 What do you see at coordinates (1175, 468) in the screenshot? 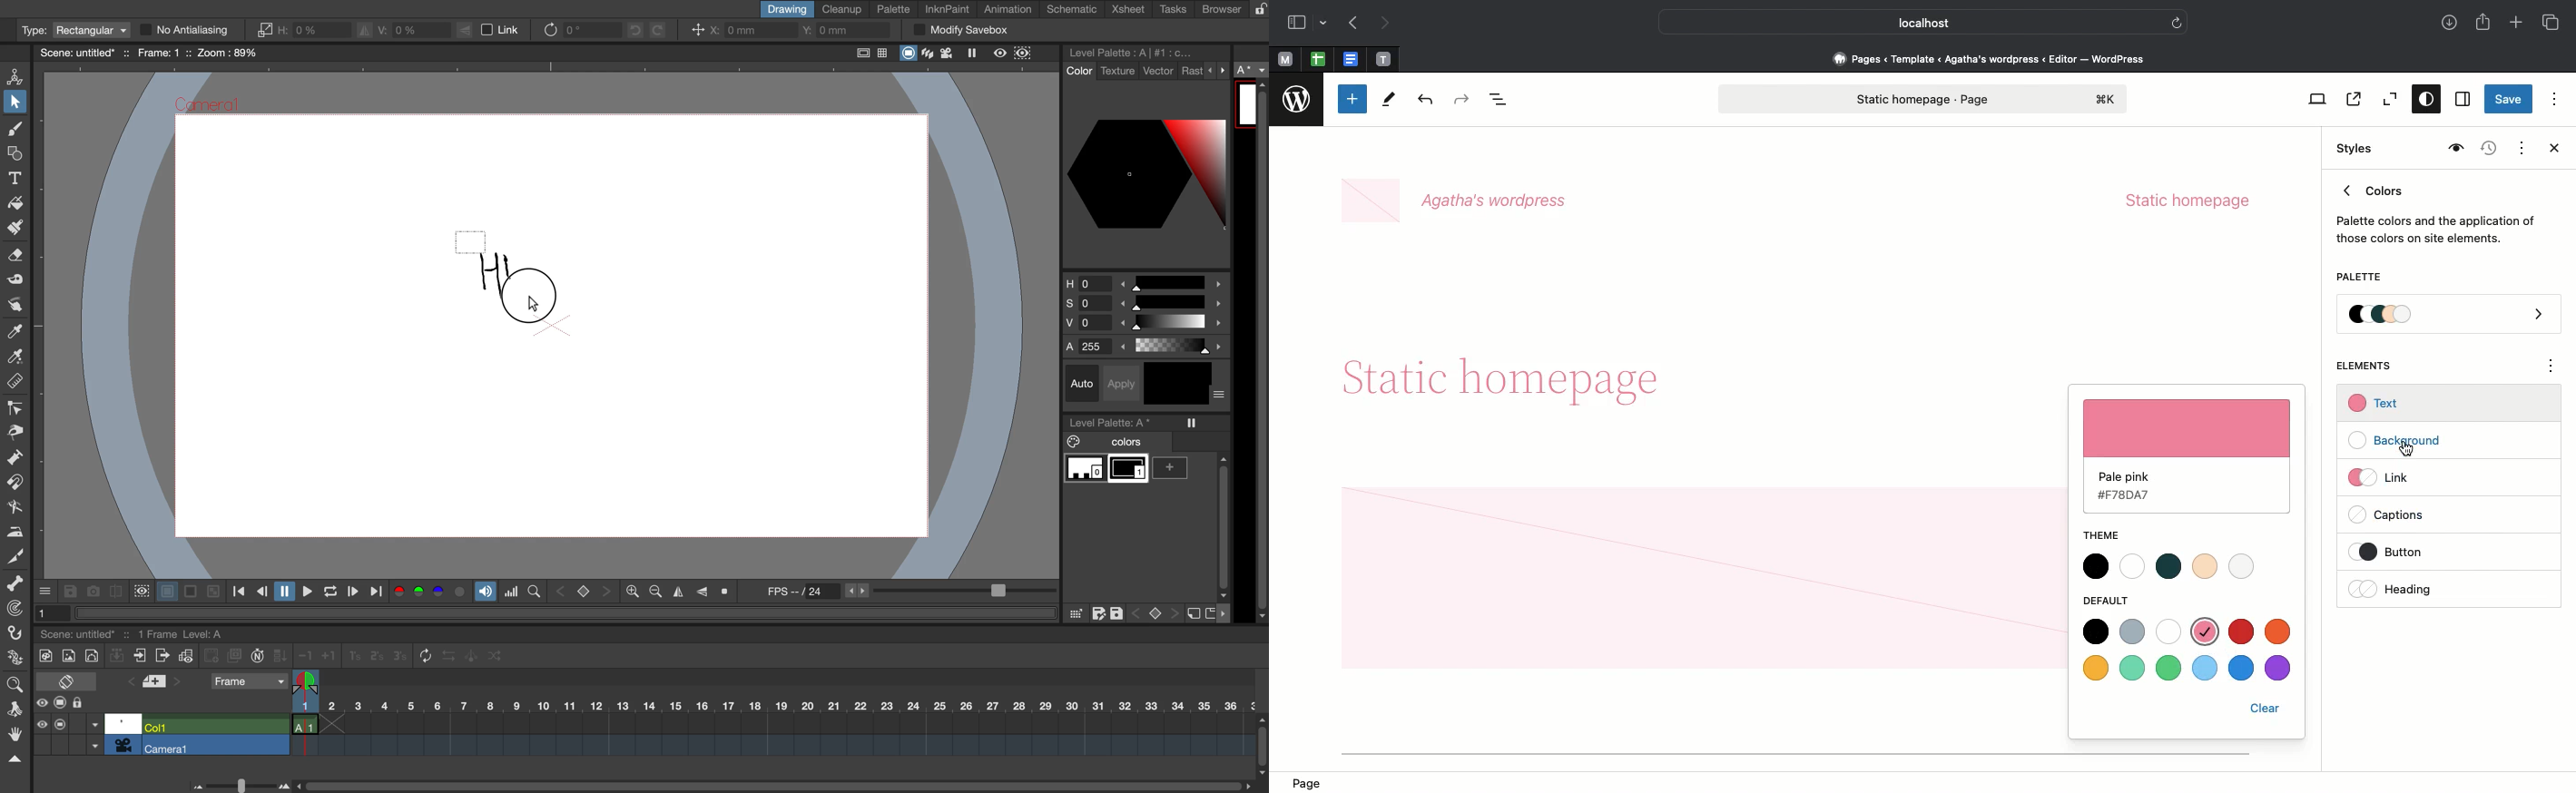
I see `add color` at bounding box center [1175, 468].